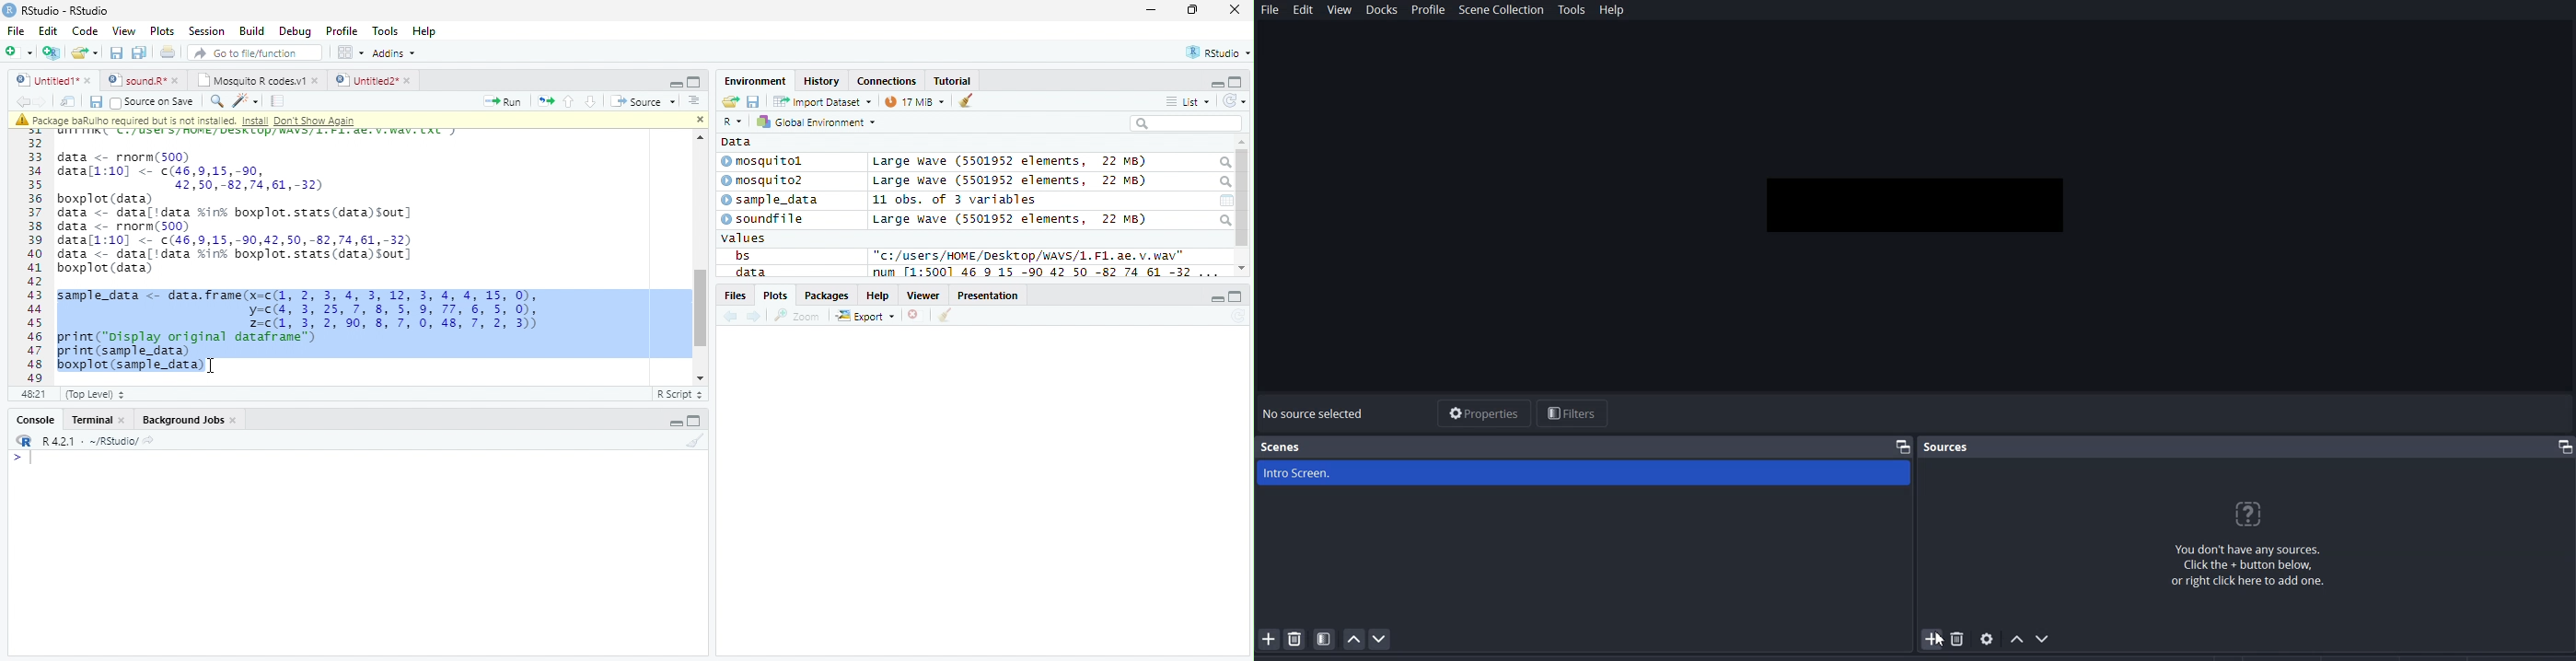 The image size is (2576, 672). What do you see at coordinates (246, 101) in the screenshot?
I see `code tools` at bounding box center [246, 101].